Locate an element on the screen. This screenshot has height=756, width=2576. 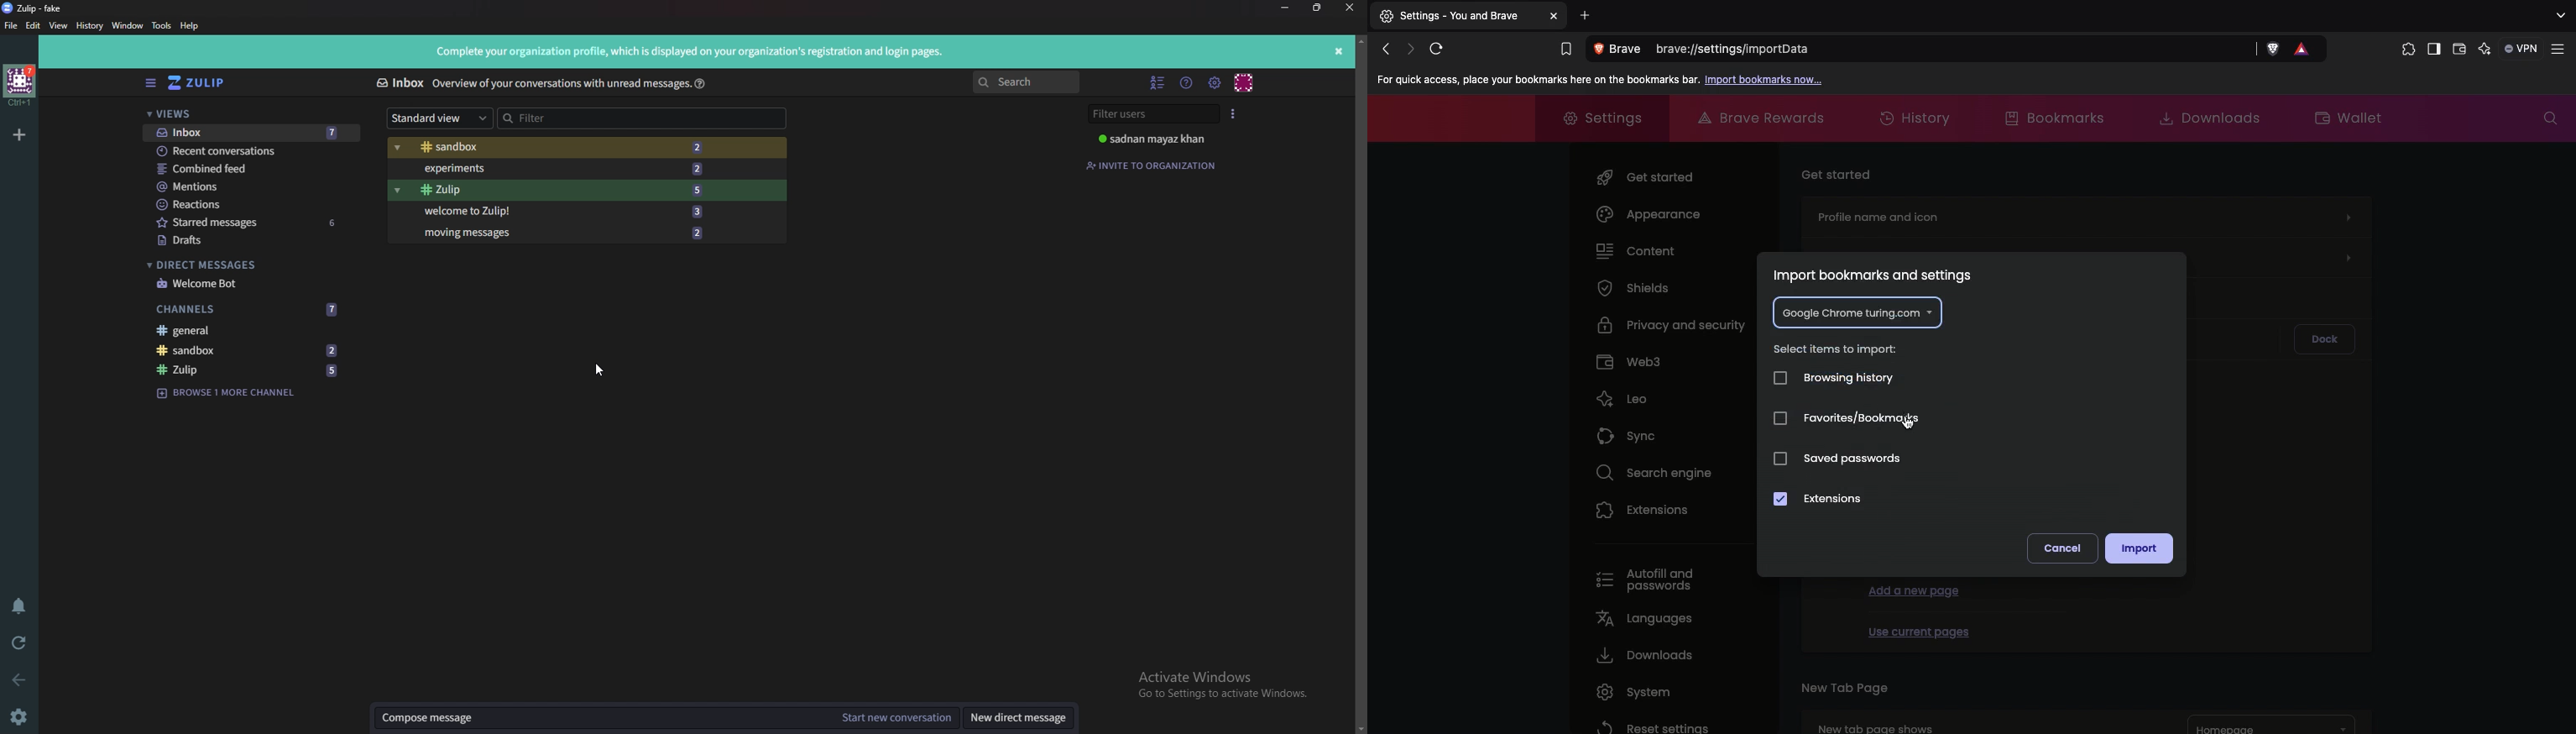
Web3 is located at coordinates (1629, 359).